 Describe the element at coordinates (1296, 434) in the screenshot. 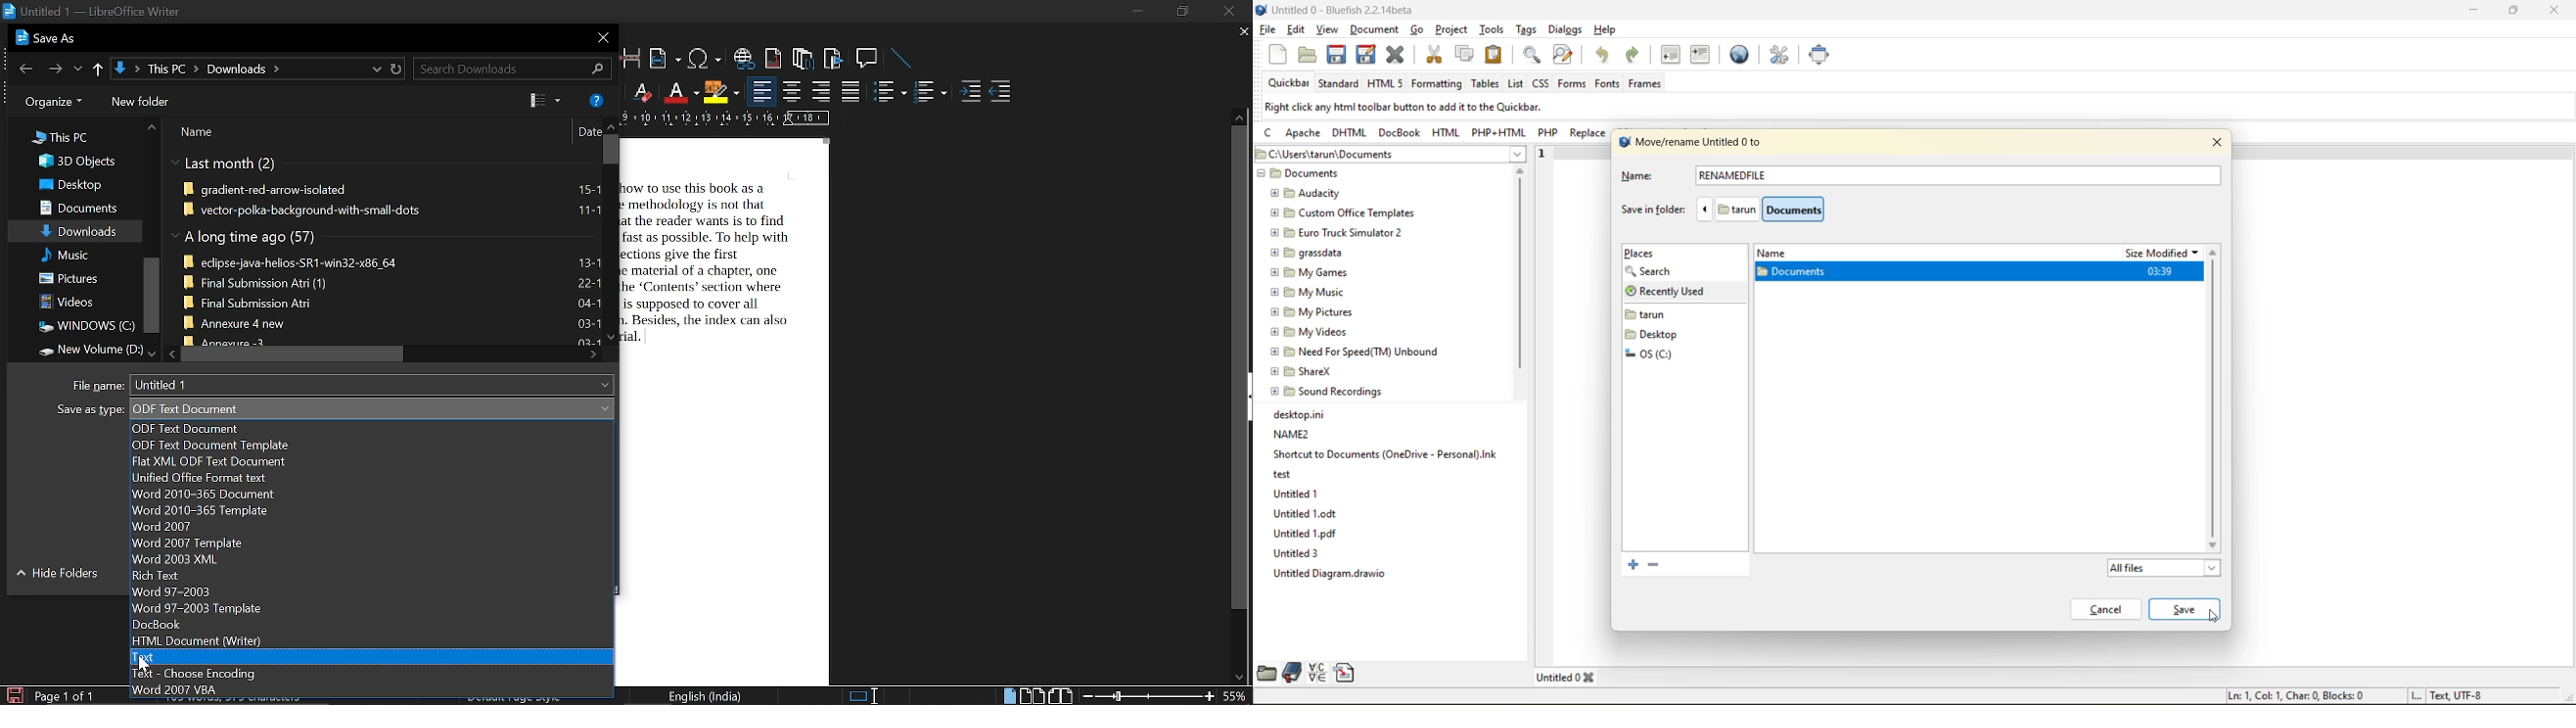

I see `NAME2` at that location.